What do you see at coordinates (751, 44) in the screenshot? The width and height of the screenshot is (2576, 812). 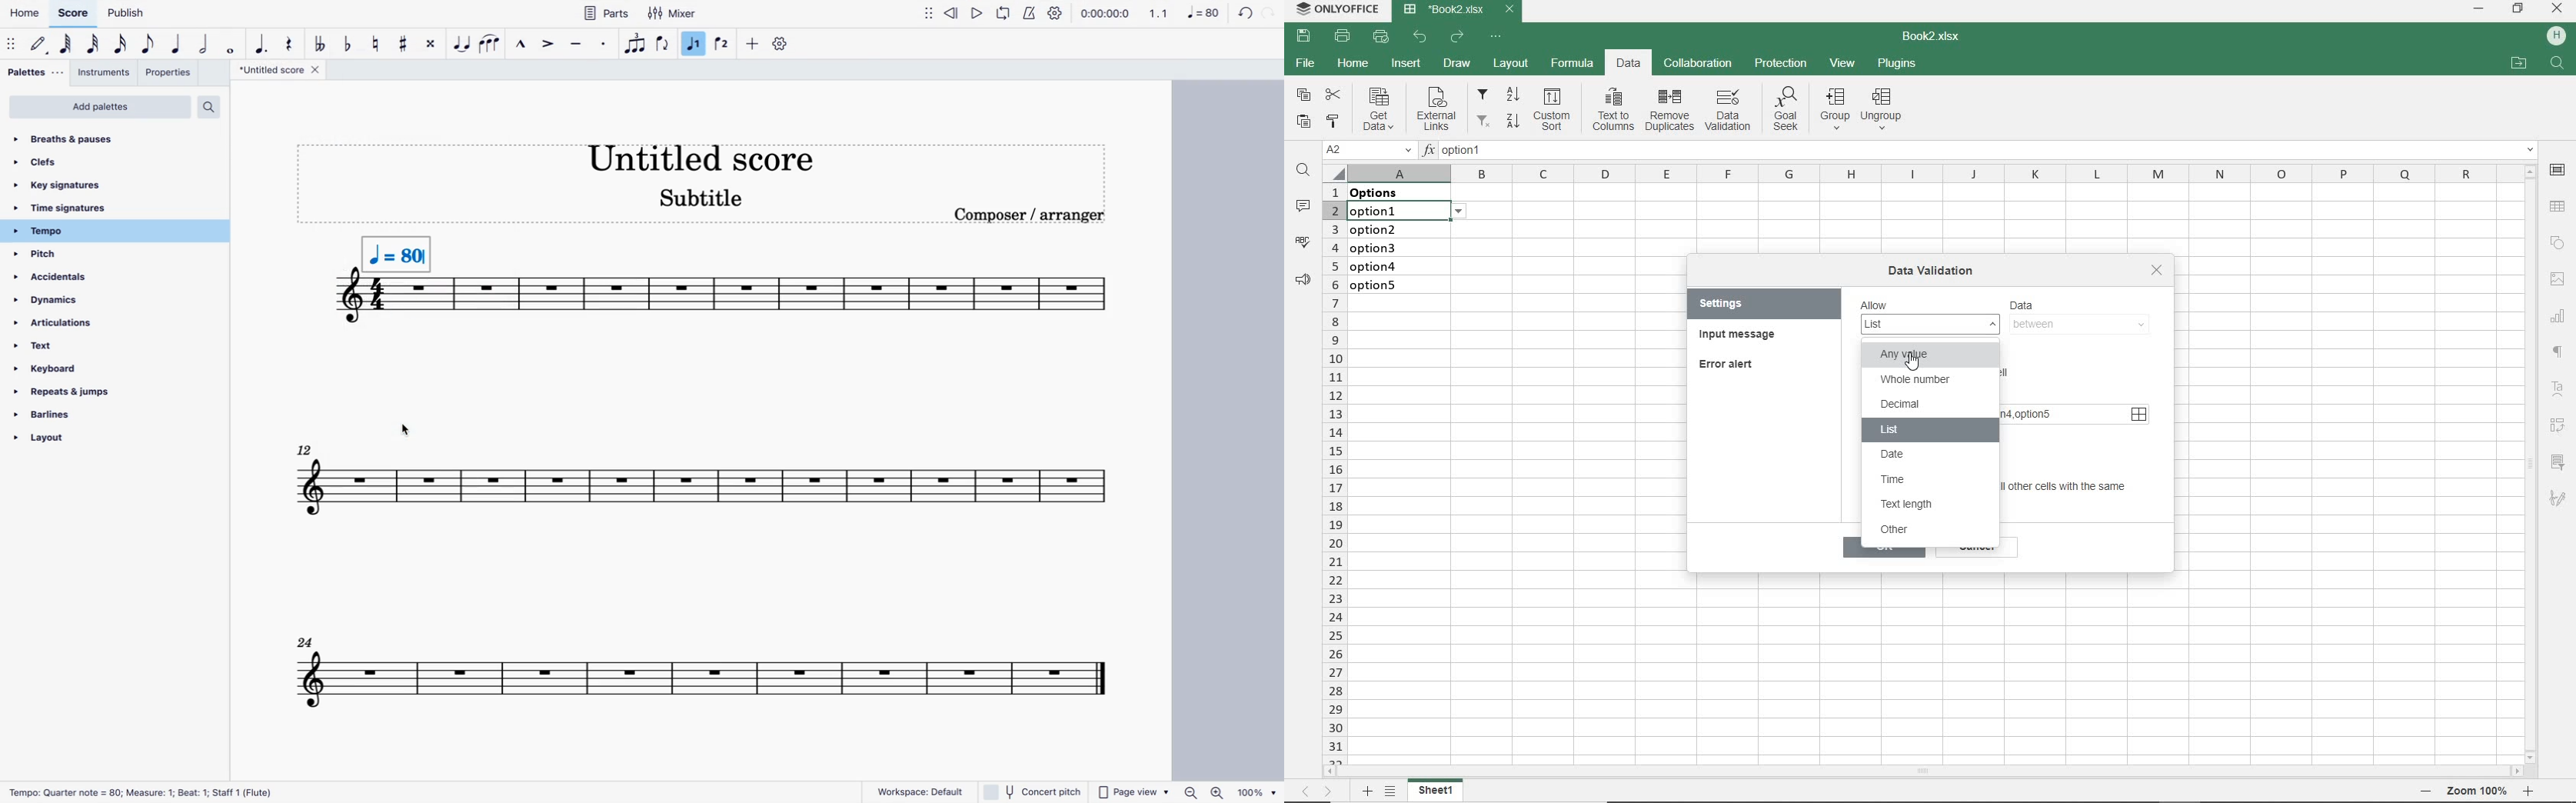 I see `more` at bounding box center [751, 44].